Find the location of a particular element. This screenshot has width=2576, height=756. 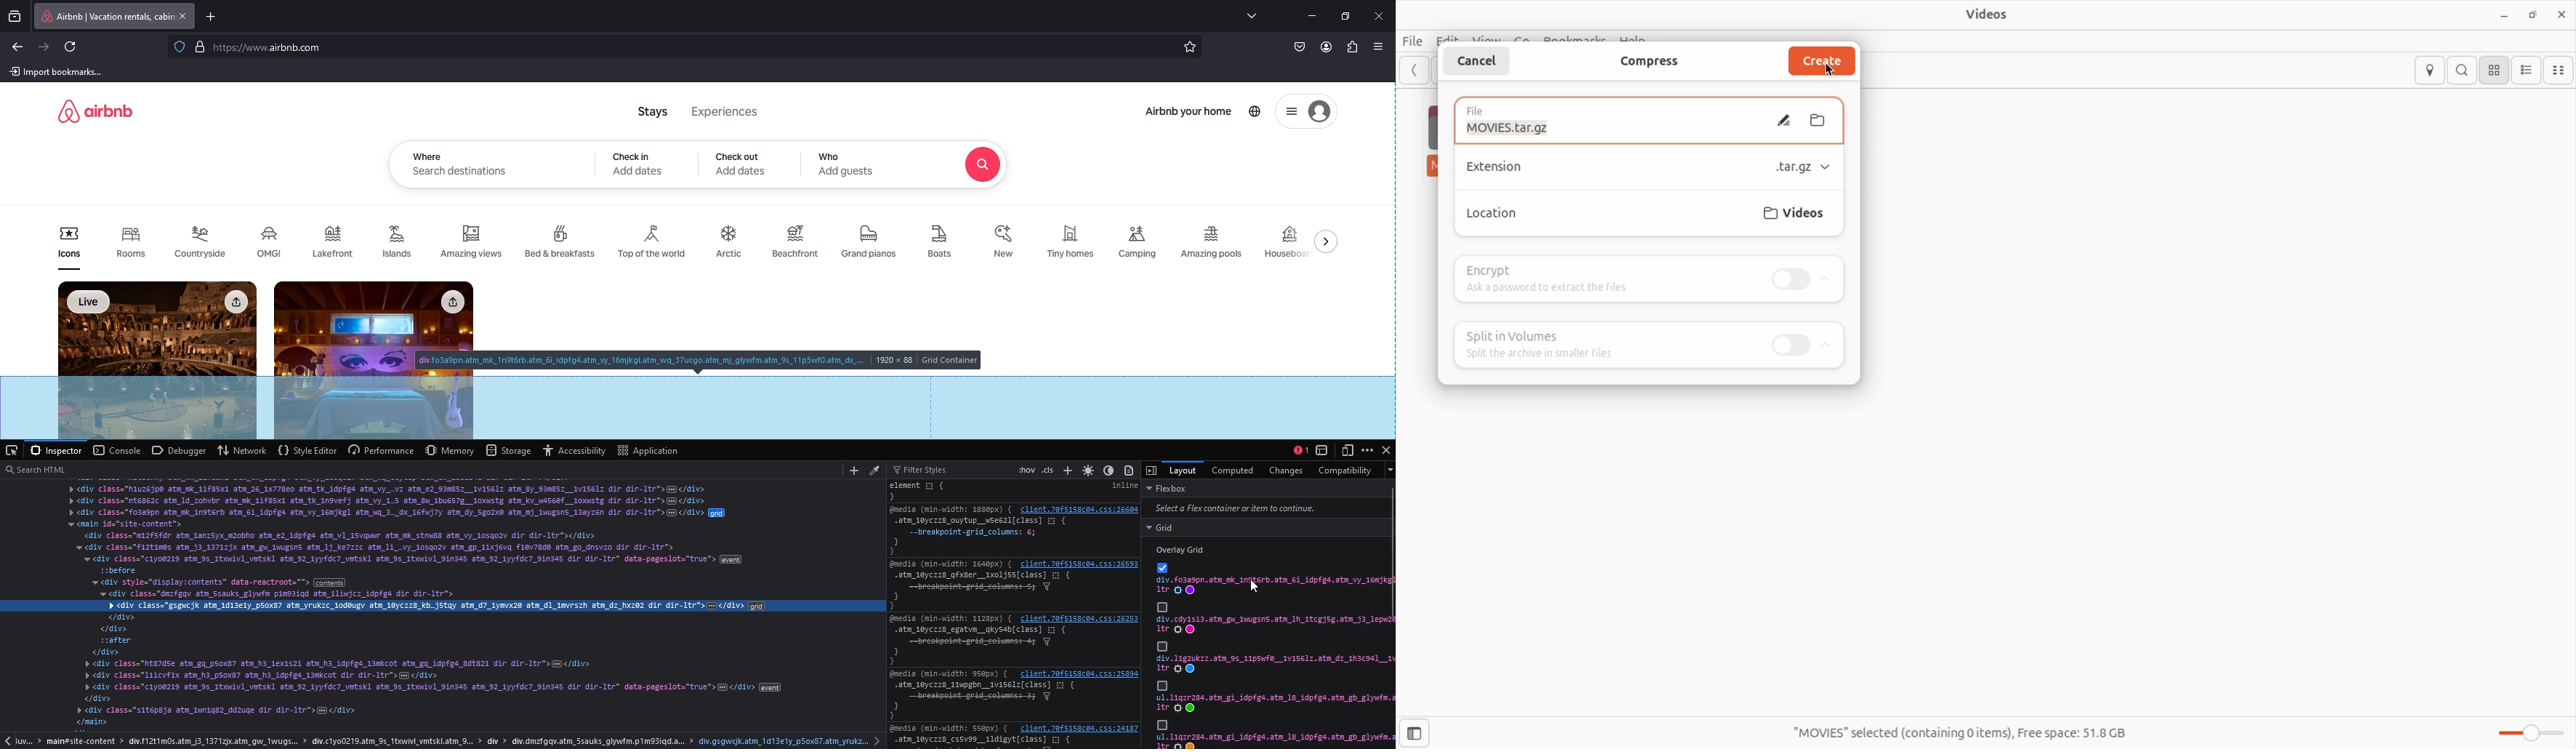

responsive design is located at coordinates (1349, 449).